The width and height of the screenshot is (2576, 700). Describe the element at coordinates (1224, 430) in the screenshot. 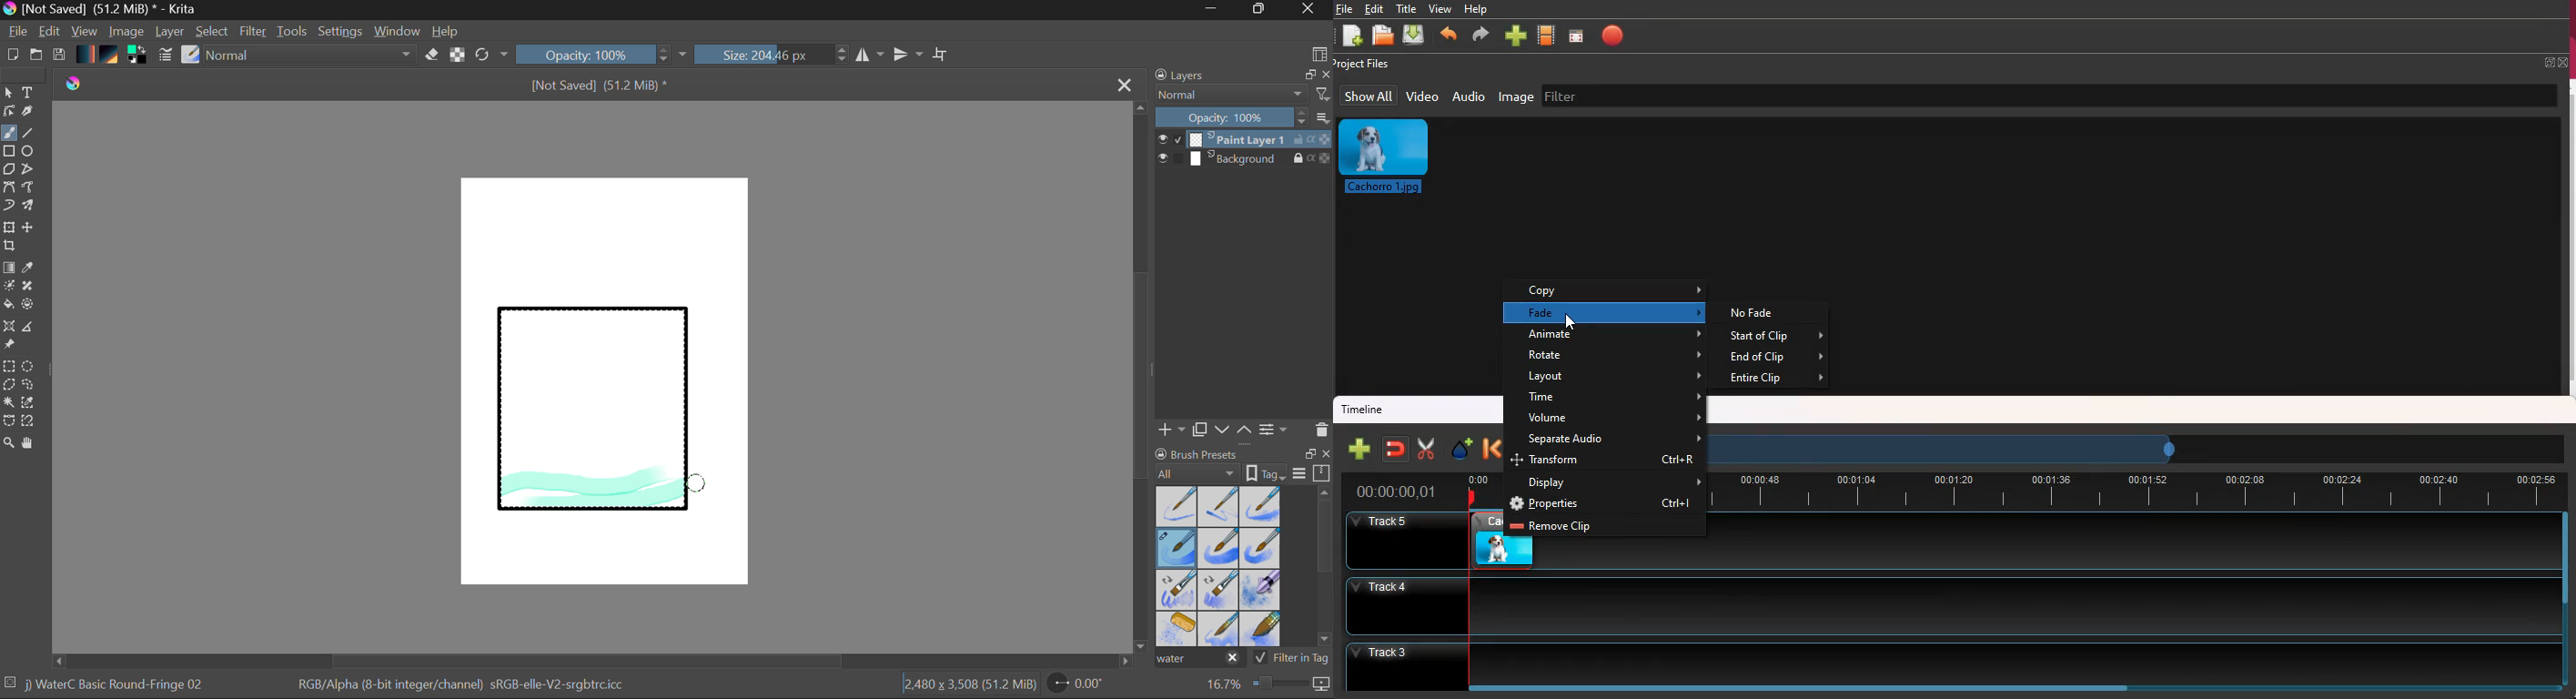

I see `Move Layer Down` at that location.